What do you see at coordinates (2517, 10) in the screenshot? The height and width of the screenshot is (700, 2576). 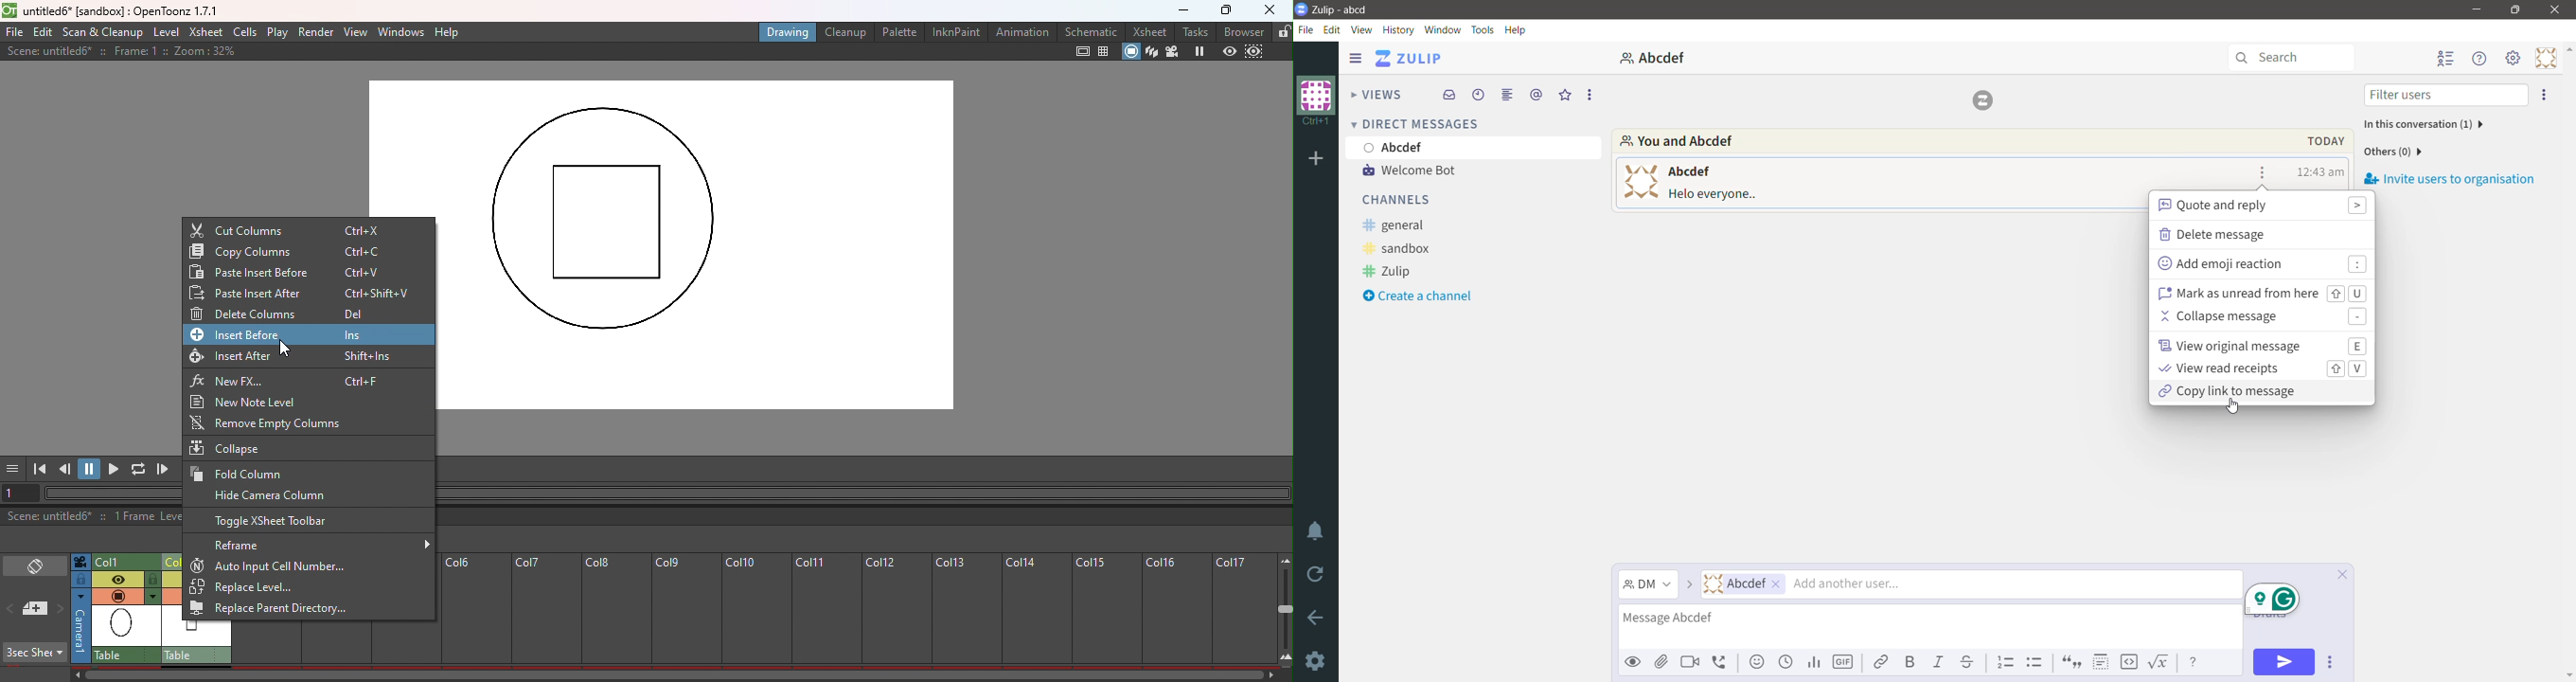 I see `Restore Down` at bounding box center [2517, 10].